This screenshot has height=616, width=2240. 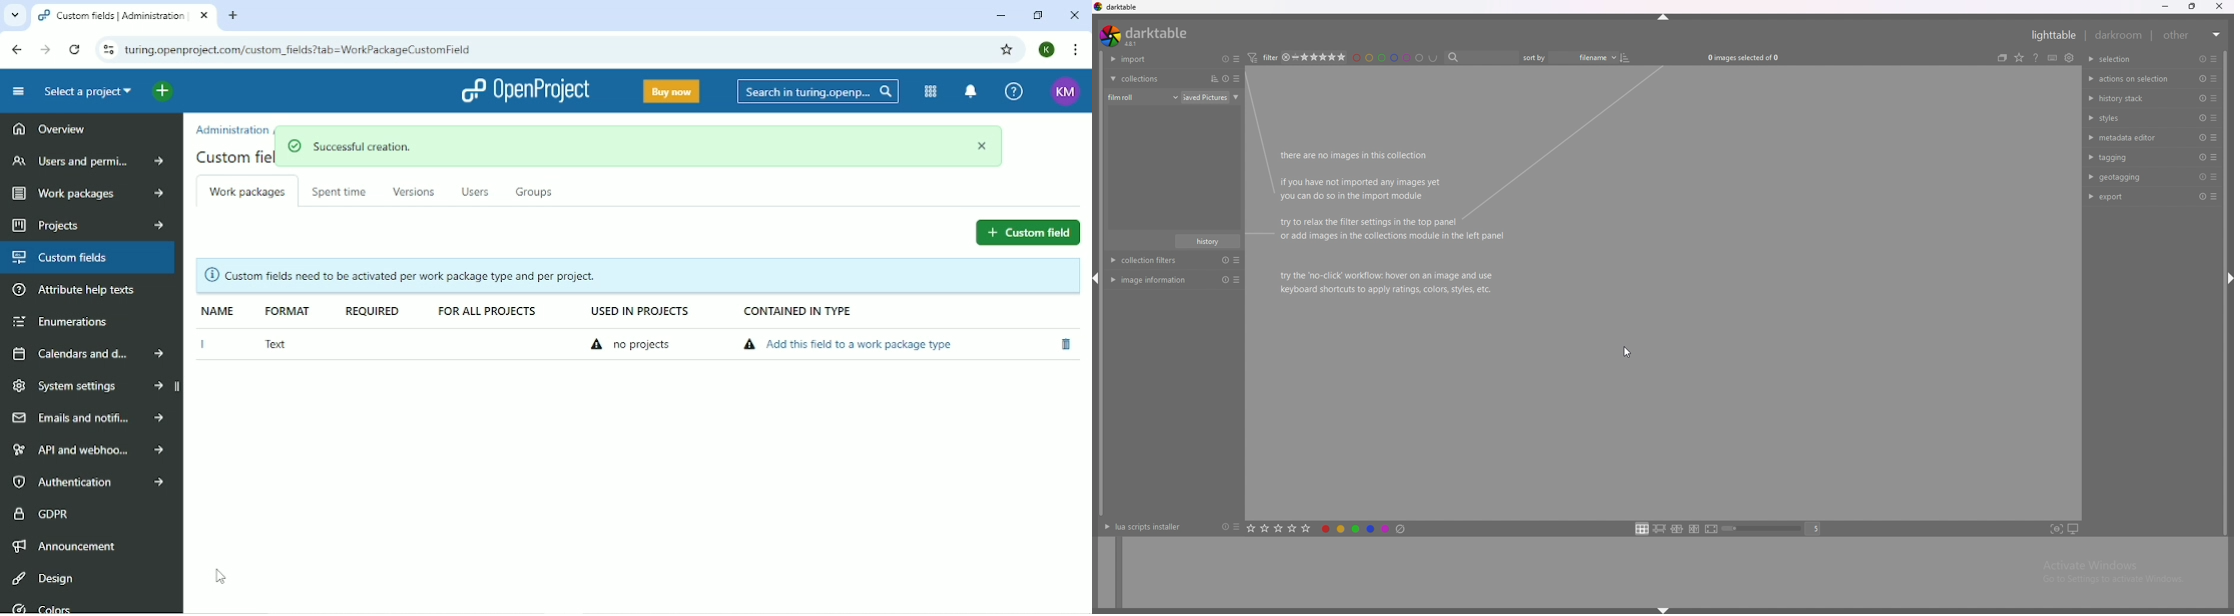 I want to click on Successful creation, so click(x=642, y=148).